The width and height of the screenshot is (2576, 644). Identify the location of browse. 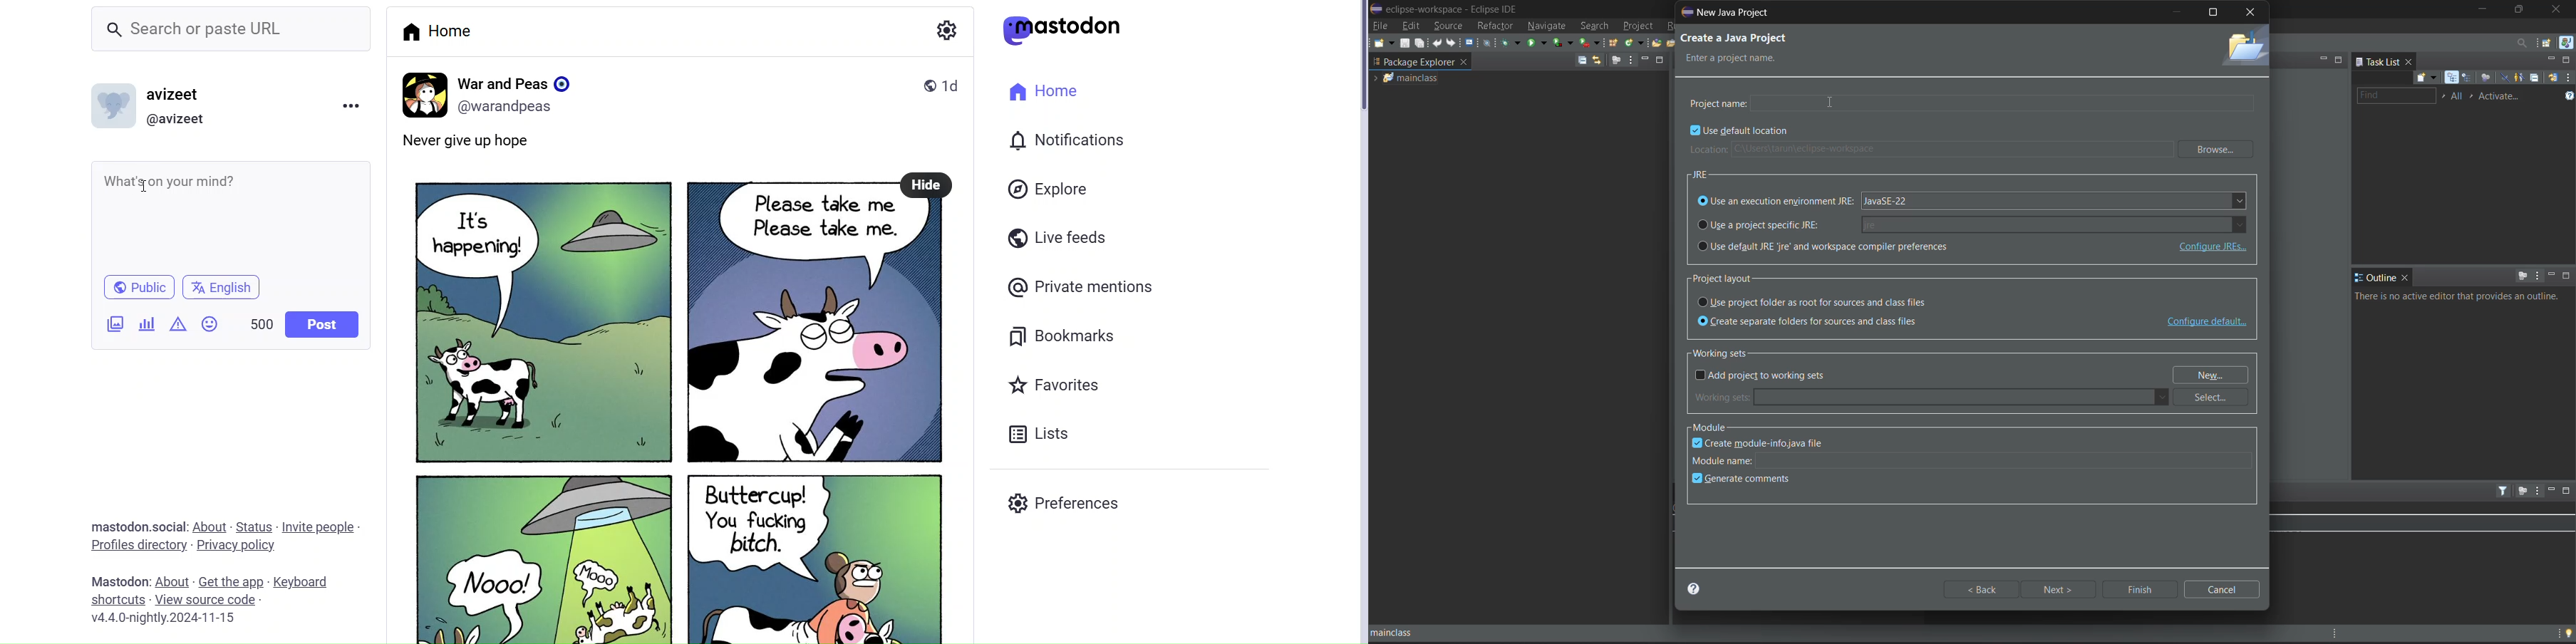
(2218, 150).